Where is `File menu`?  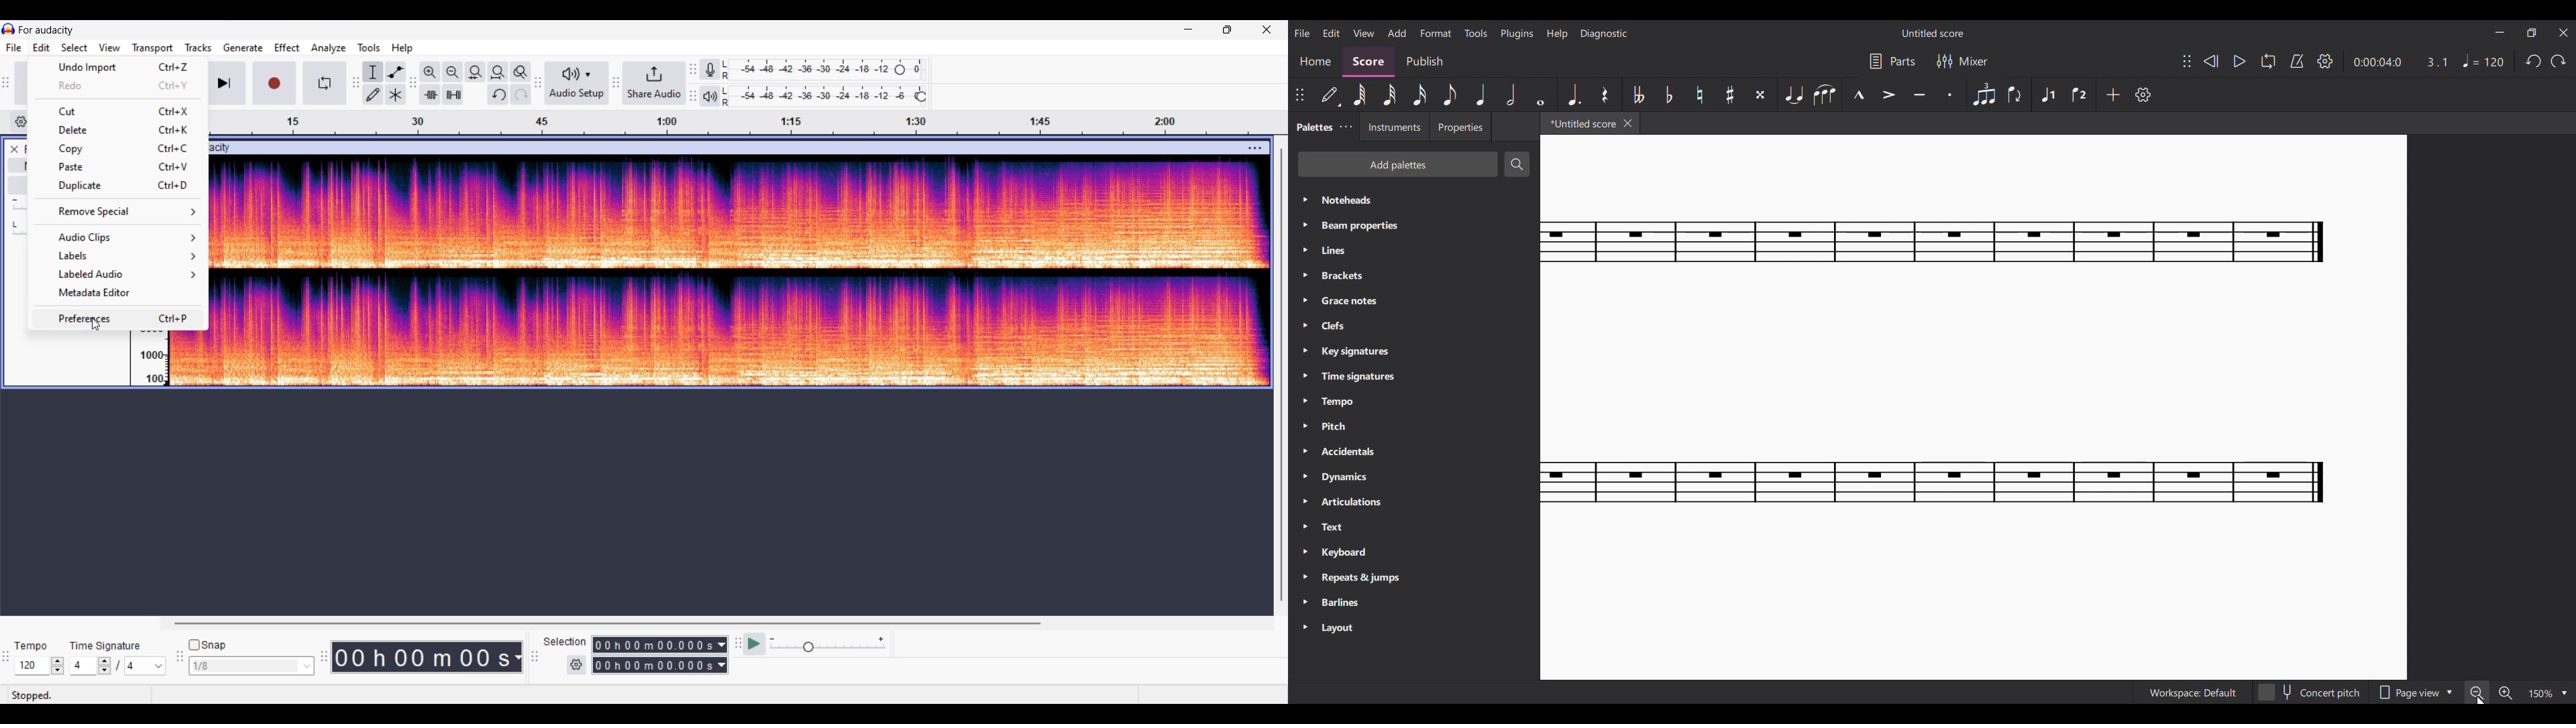 File menu is located at coordinates (1303, 34).